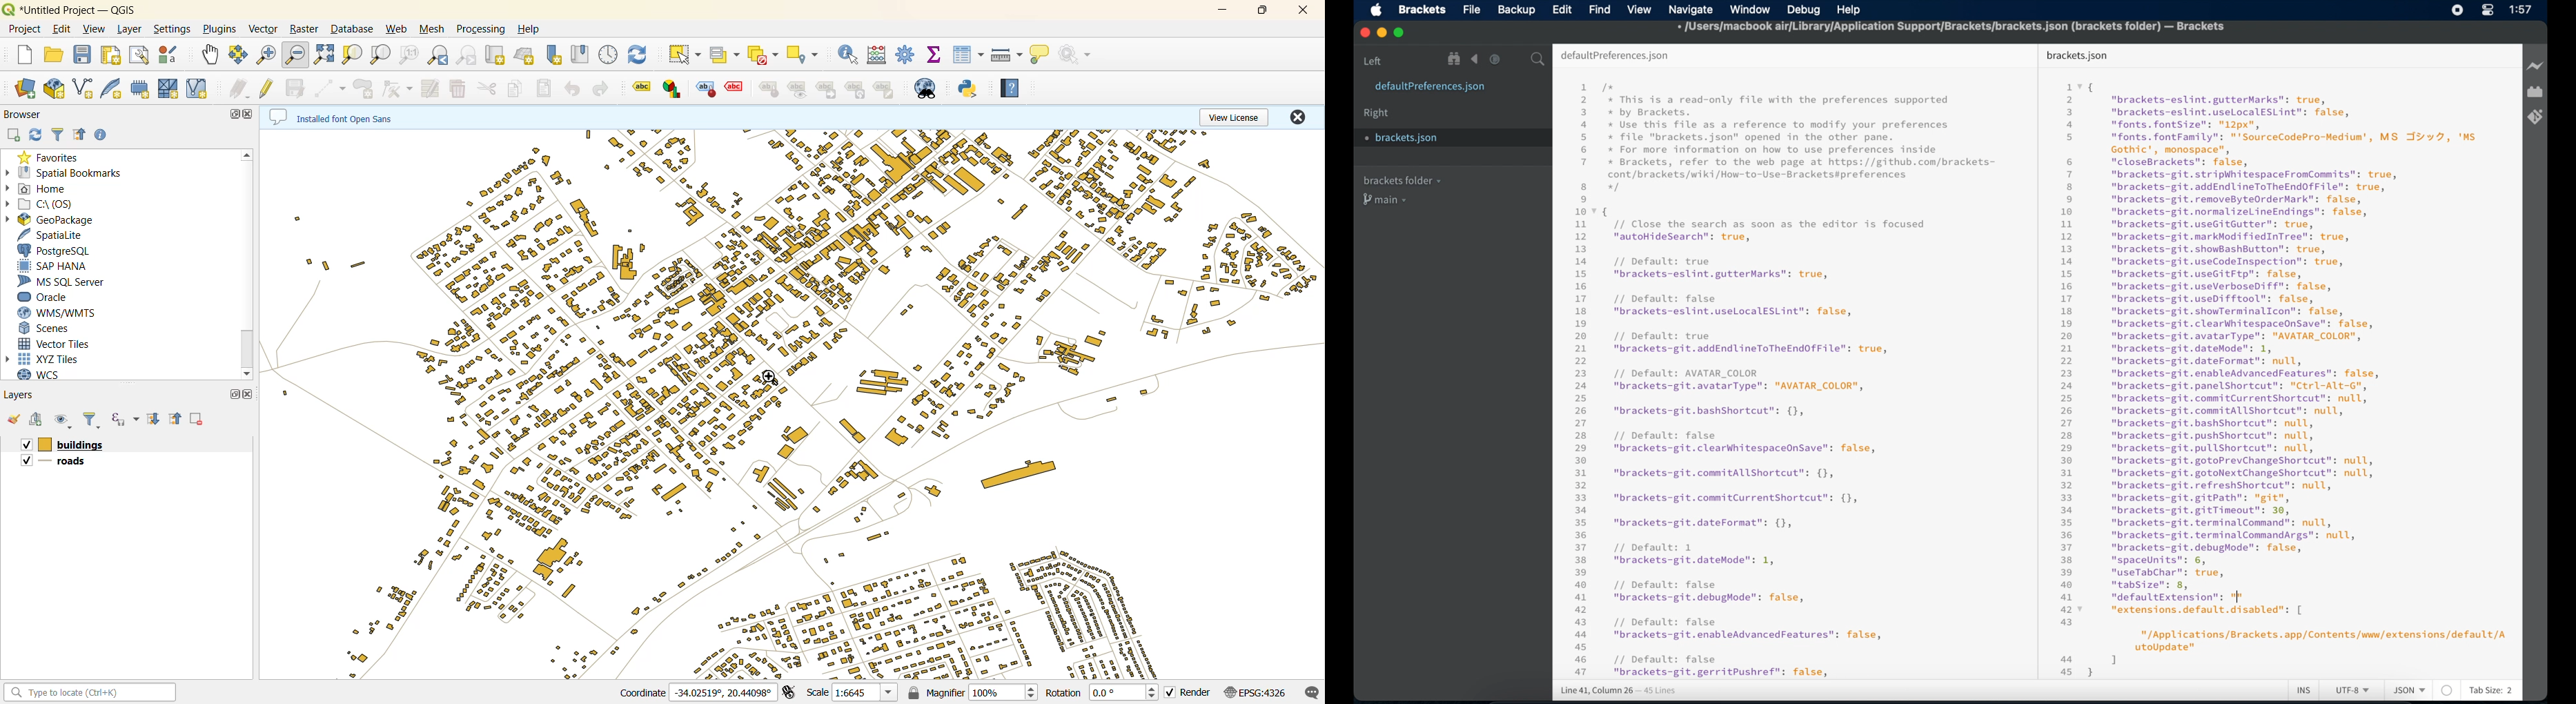  Describe the element at coordinates (60, 135) in the screenshot. I see `filter` at that location.